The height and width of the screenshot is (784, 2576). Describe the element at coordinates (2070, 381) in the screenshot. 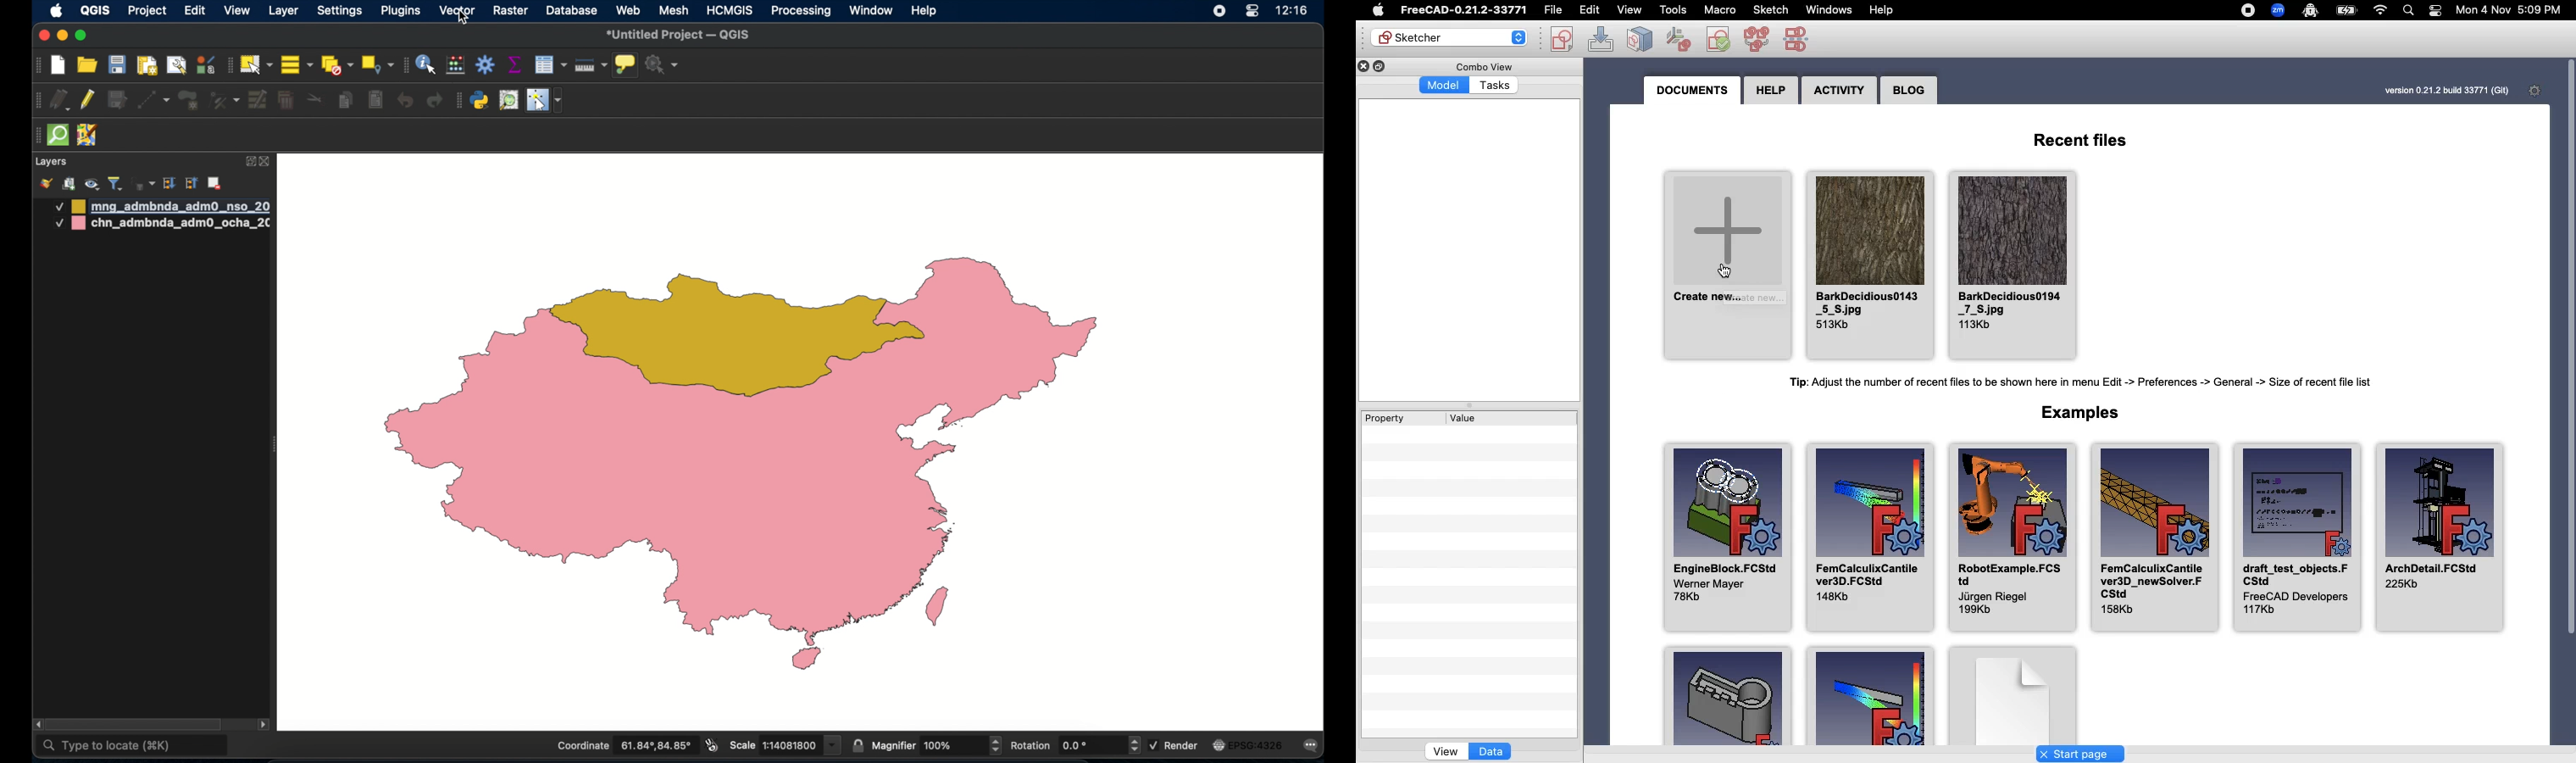

I see `Tip: Adjust the number of recent files to be shown here in menu Edit ->Preferences -> General -> Size of recent file list` at that location.